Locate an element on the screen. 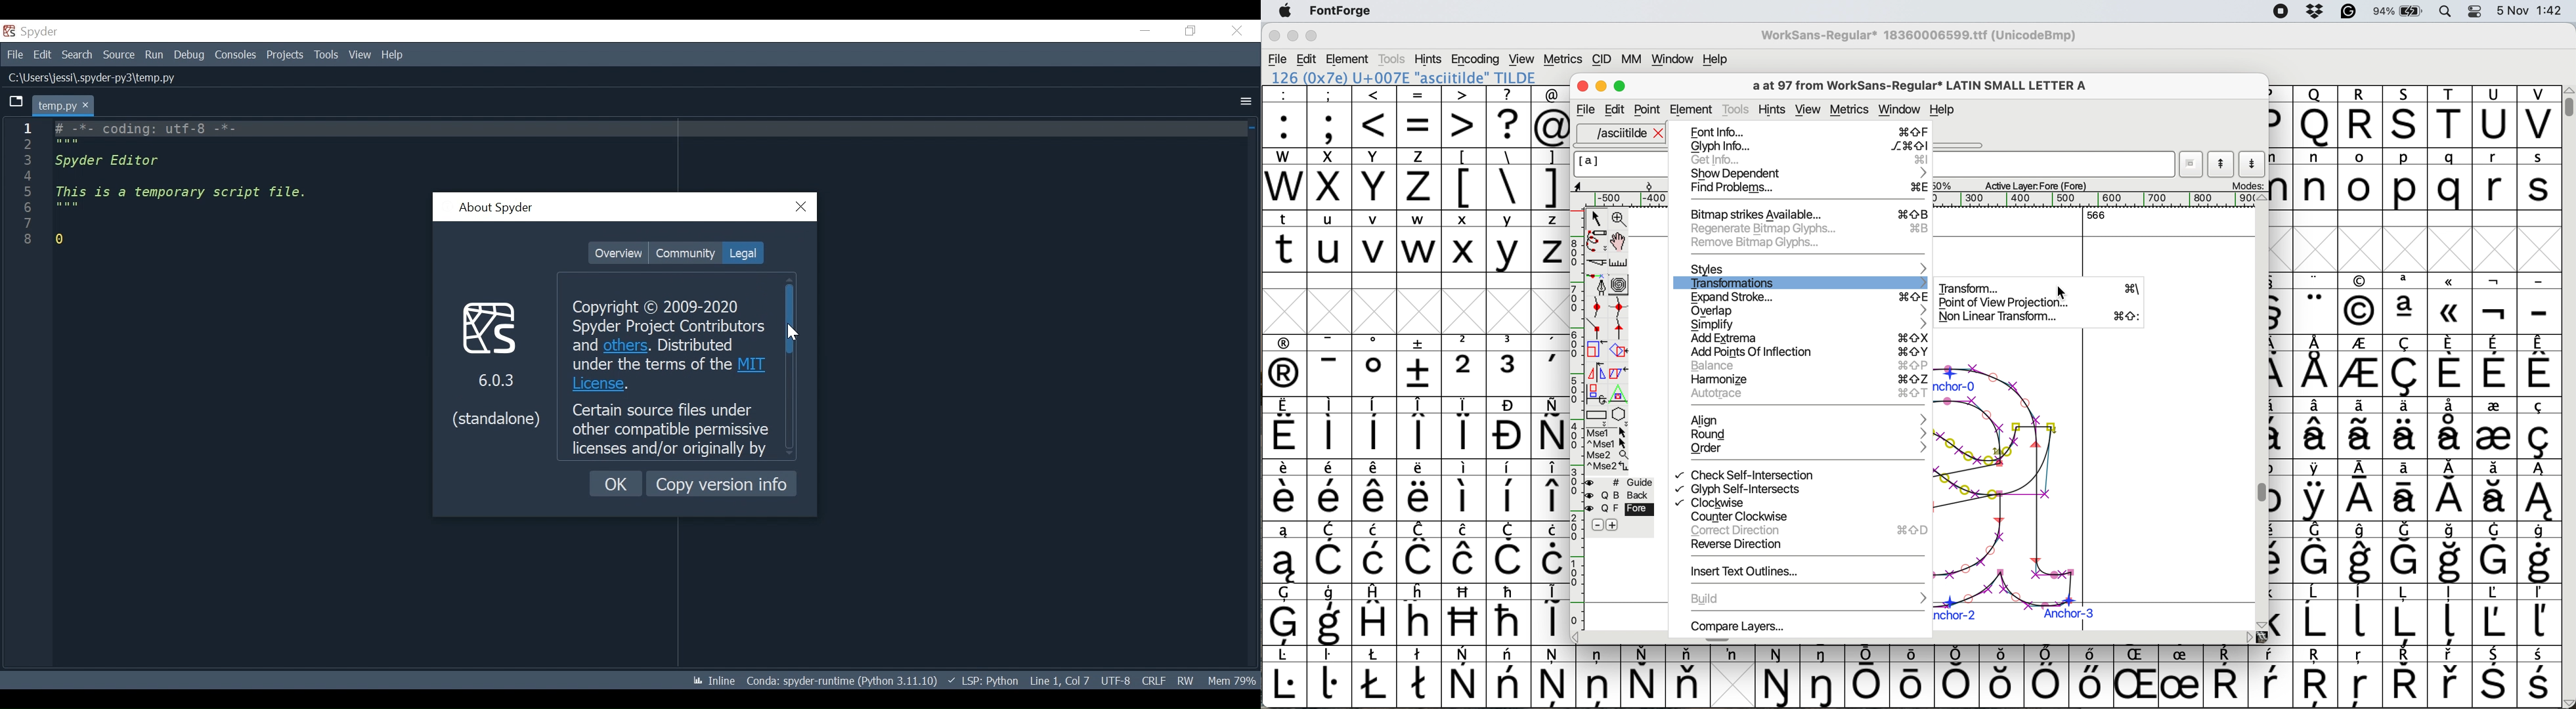 The width and height of the screenshot is (2576, 728). Conda: spyder-runtime (Python 3.11.10) is located at coordinates (842, 683).